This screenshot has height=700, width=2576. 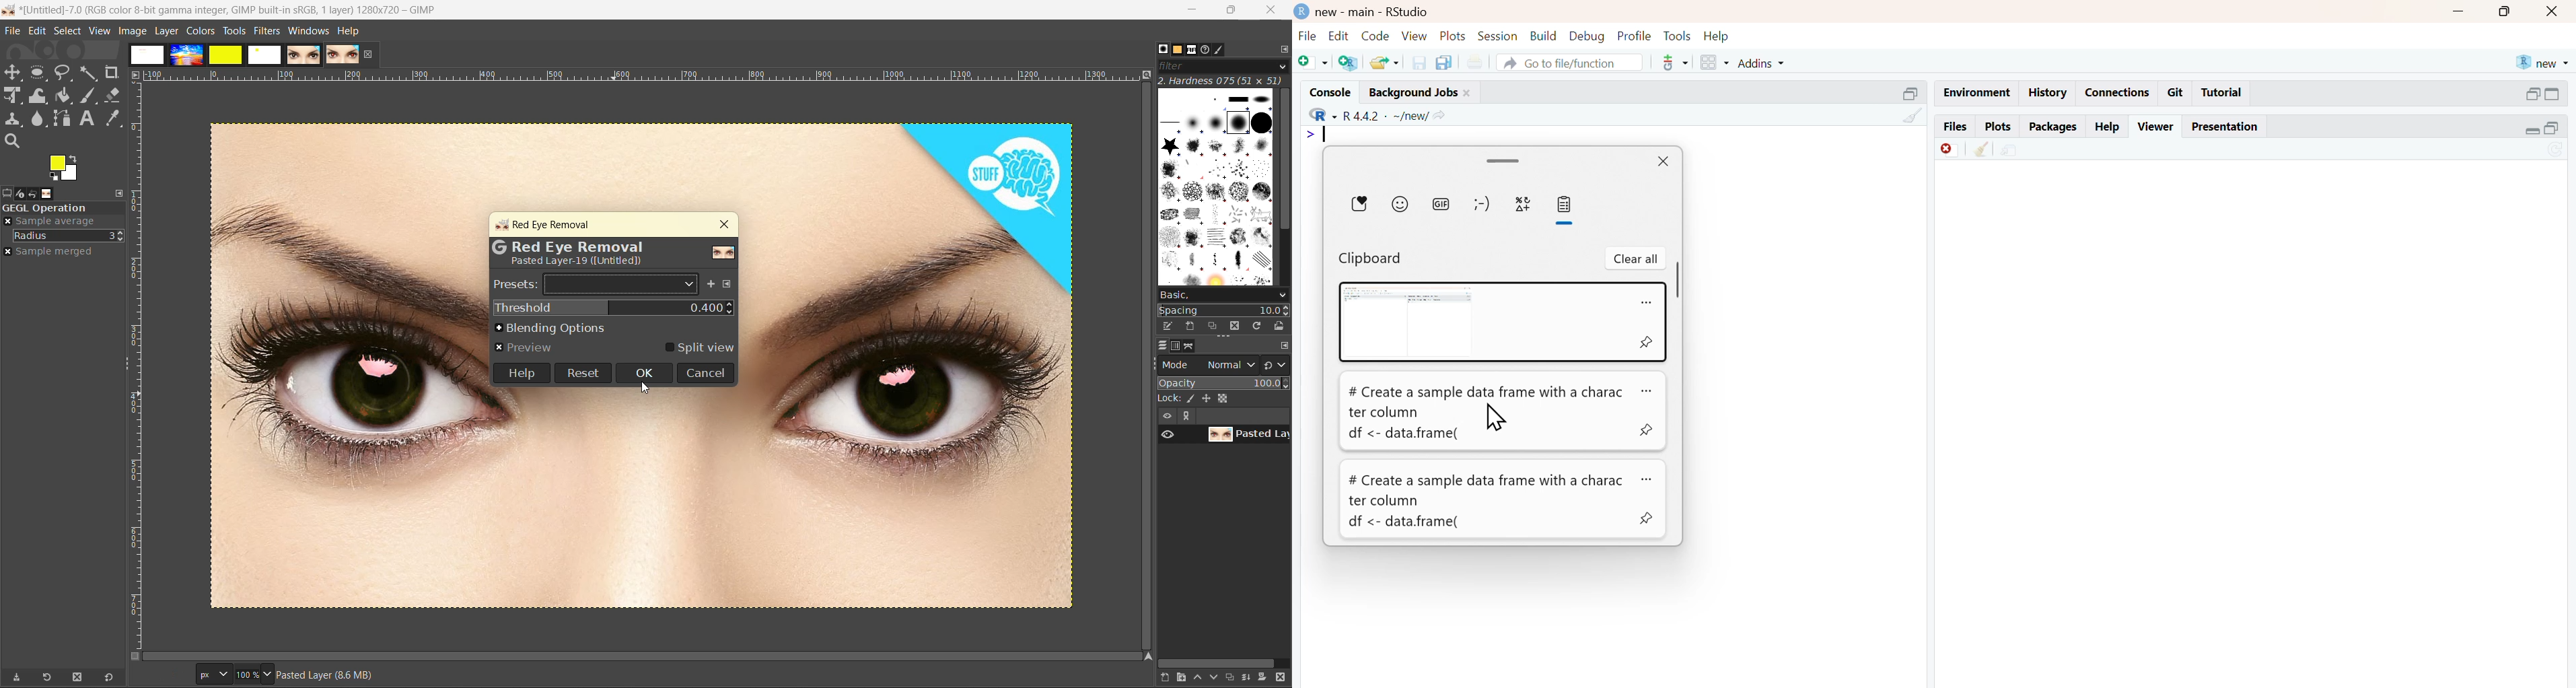 I want to click on close, so click(x=2552, y=11).